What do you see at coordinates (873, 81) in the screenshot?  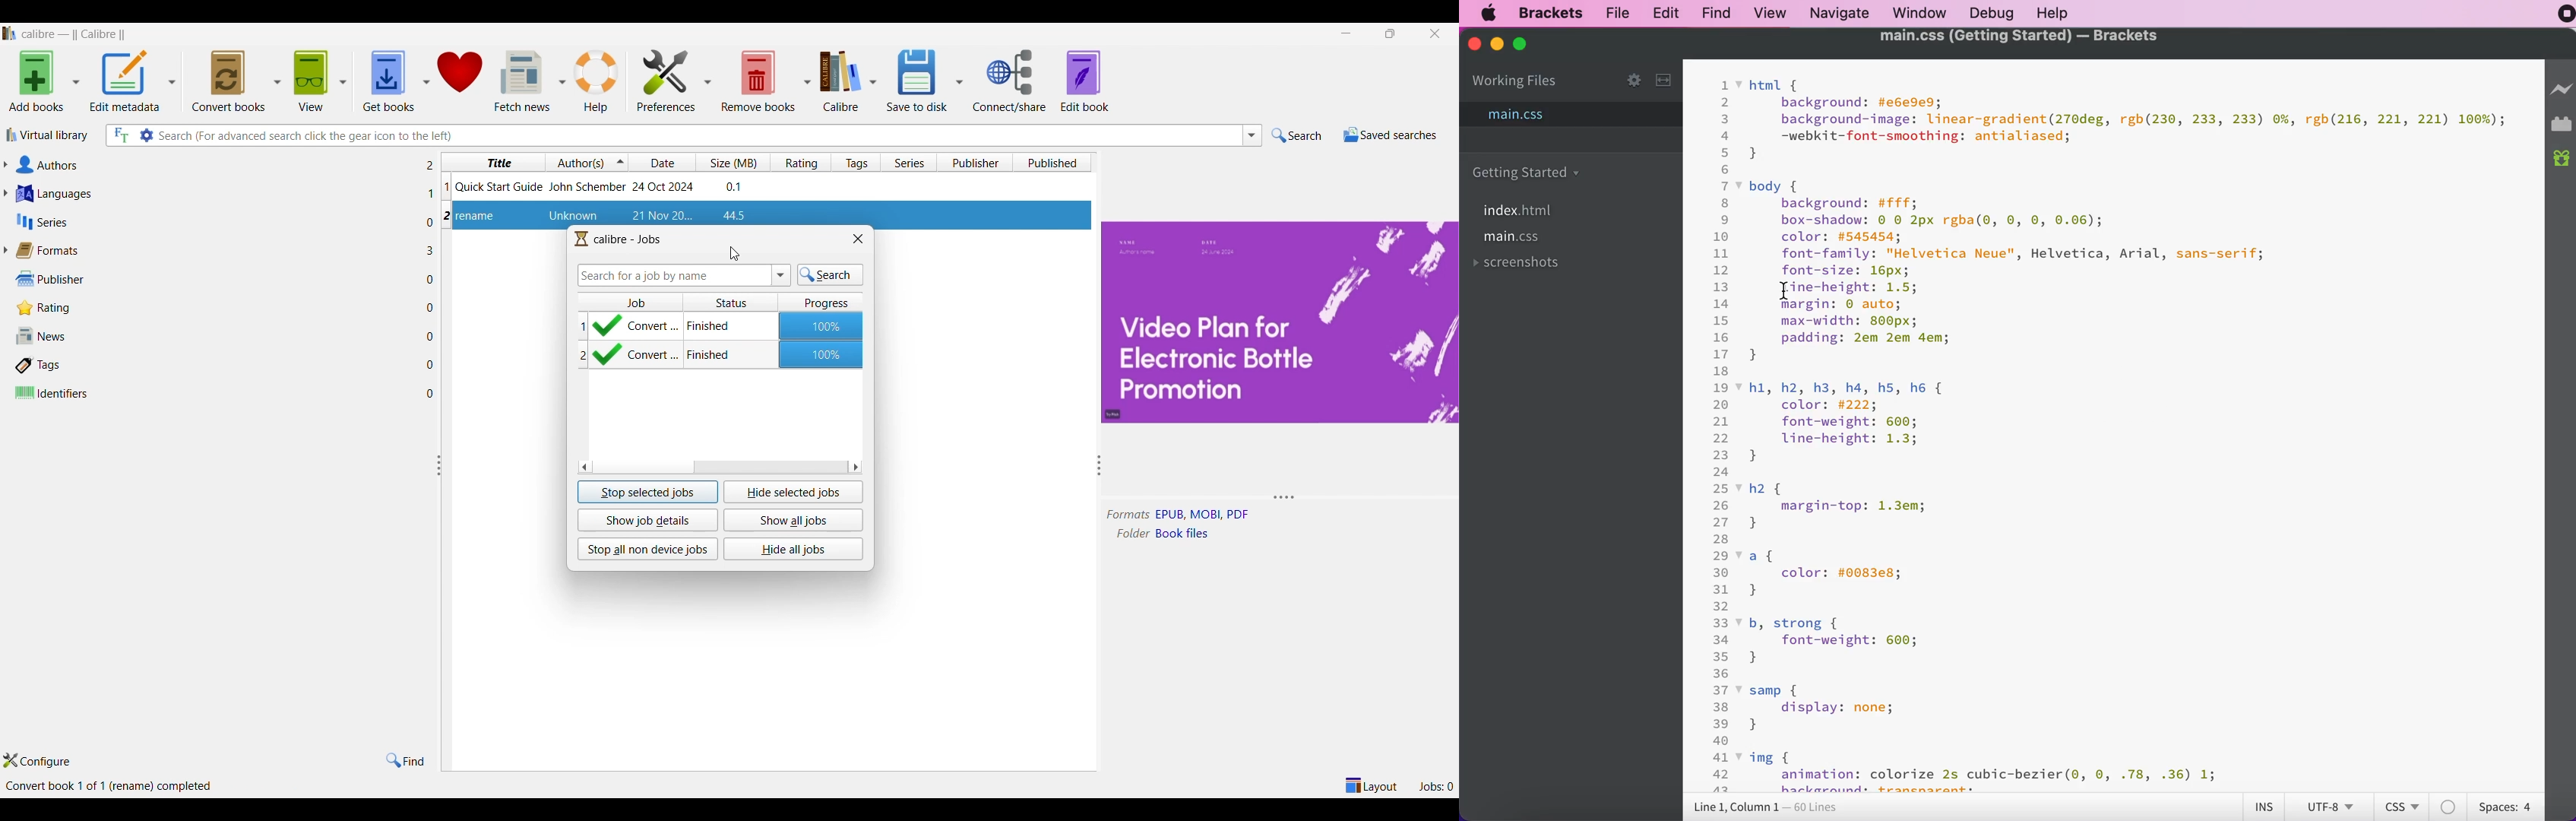 I see `Calibre options` at bounding box center [873, 81].